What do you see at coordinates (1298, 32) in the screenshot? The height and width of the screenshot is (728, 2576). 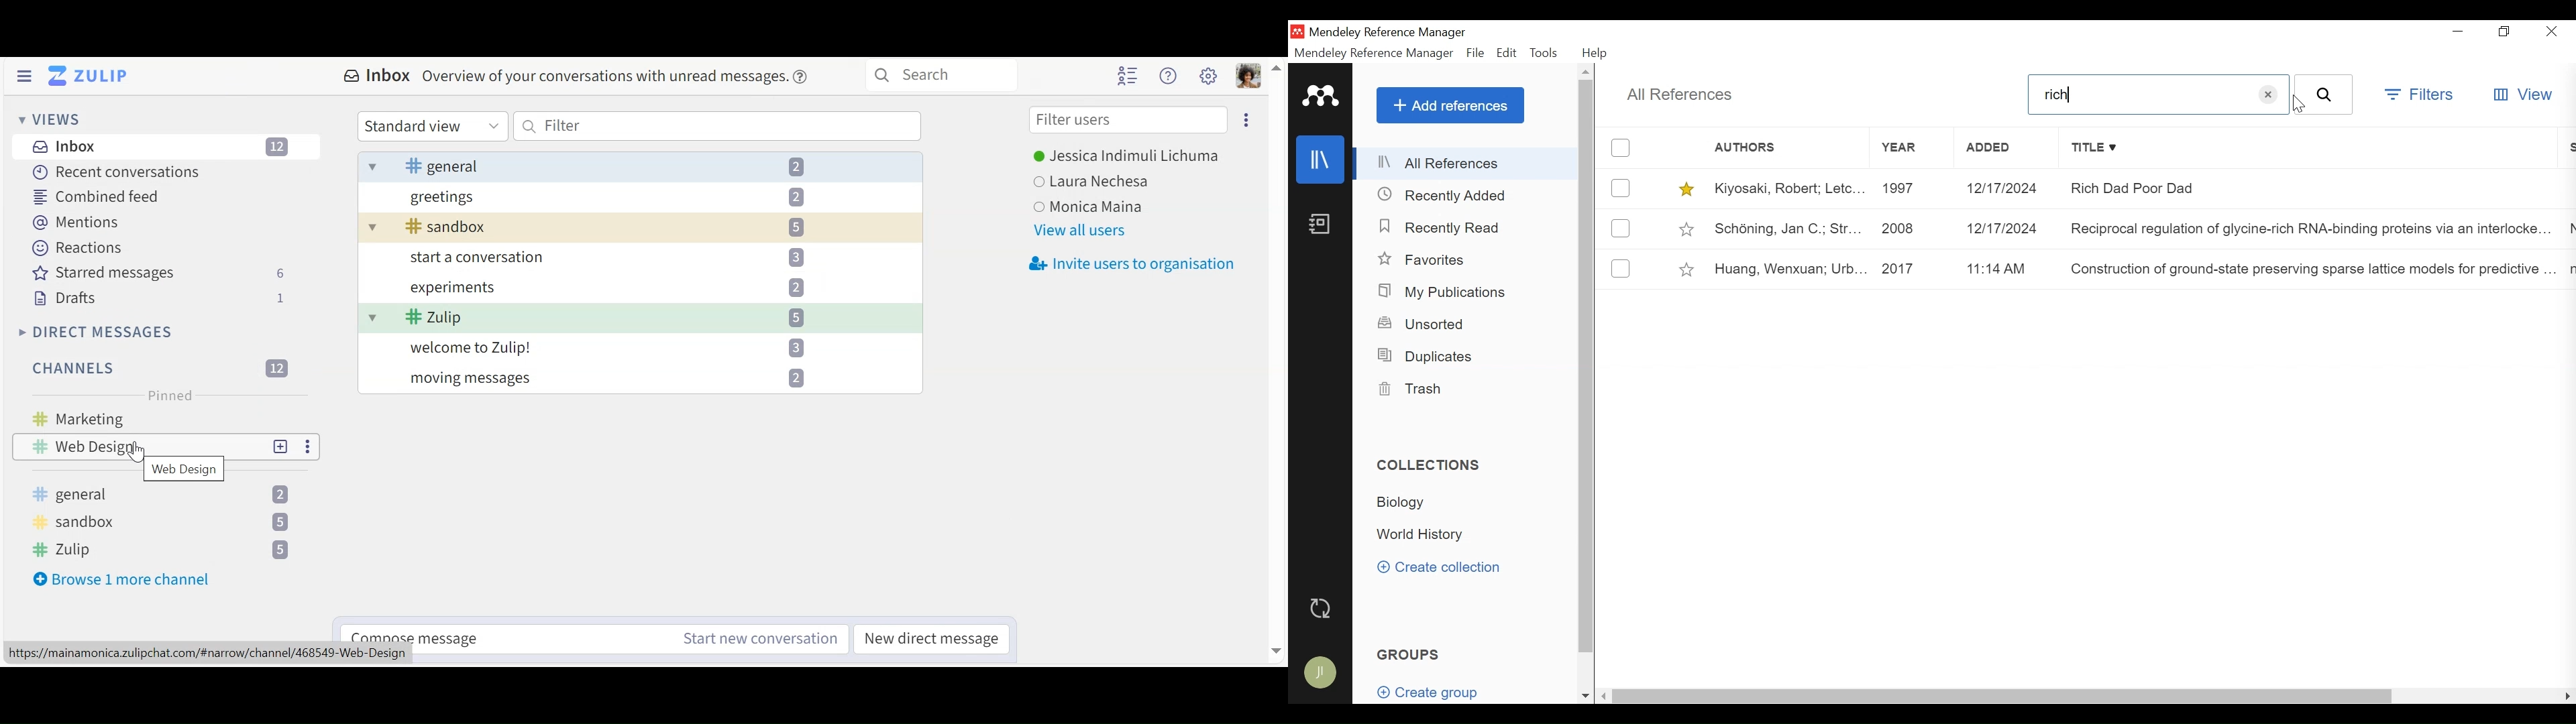 I see `Mendeley Desktop Icon` at bounding box center [1298, 32].